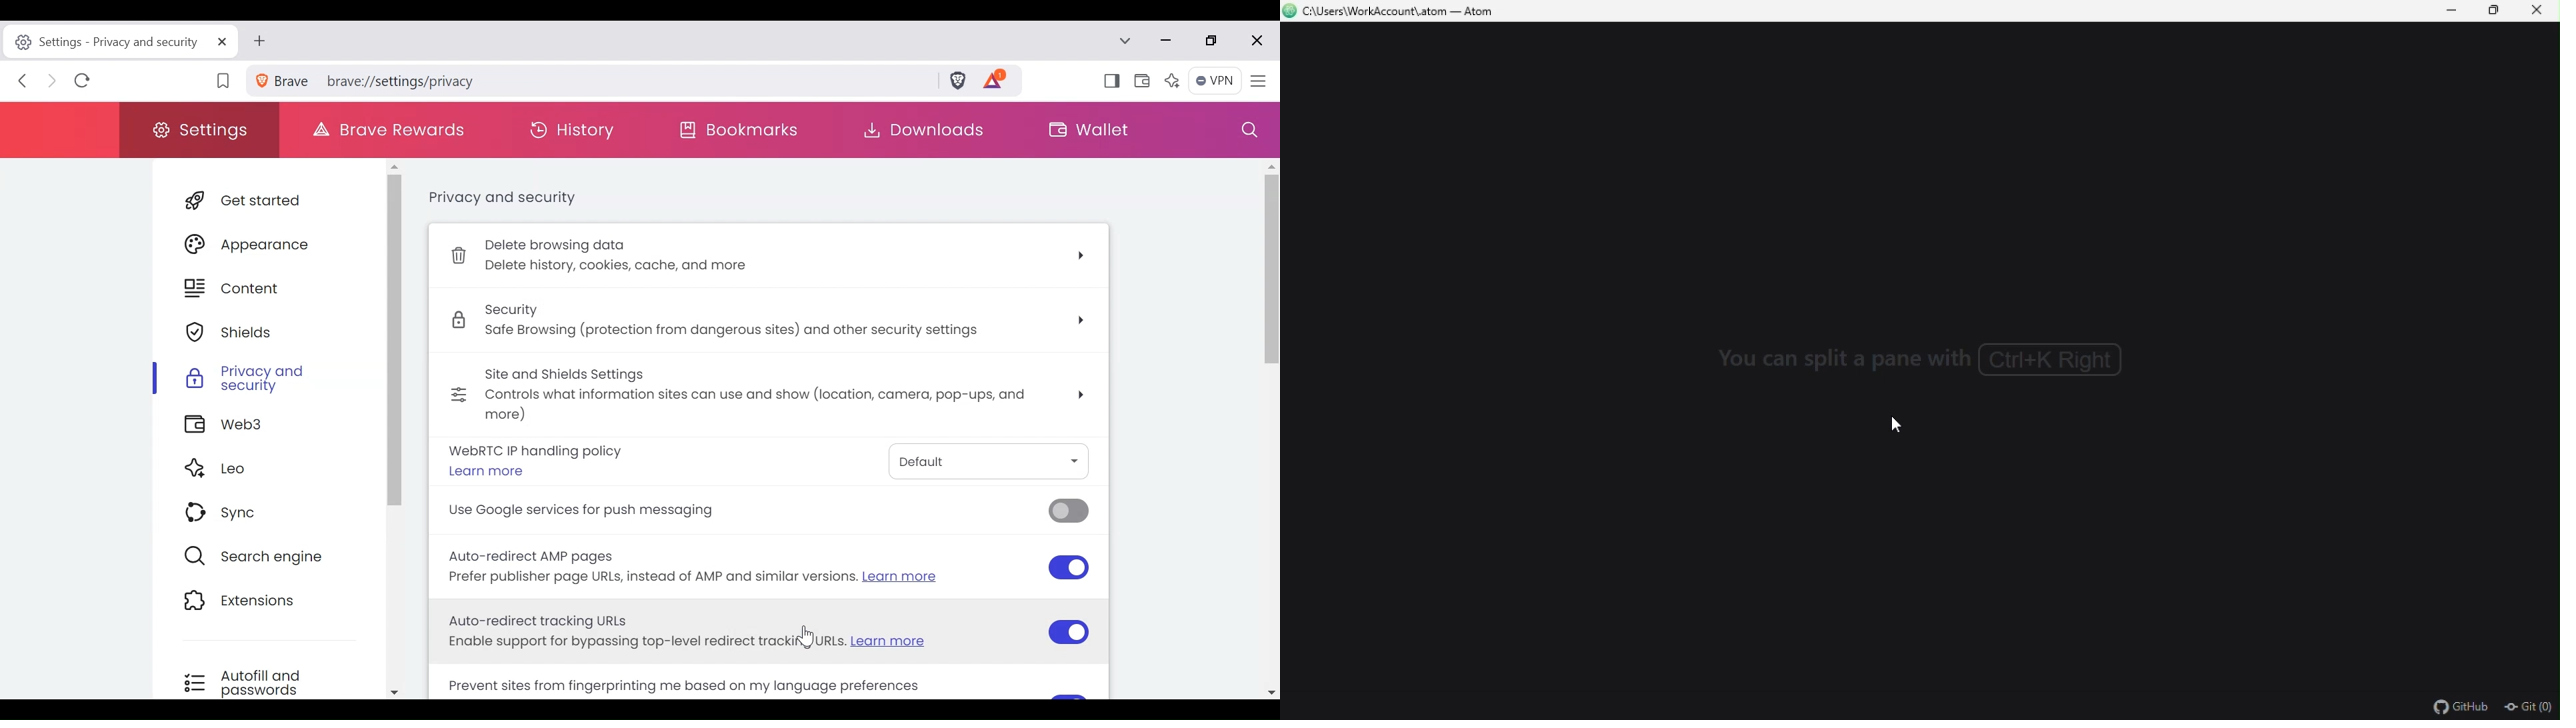 Image resolution: width=2576 pixels, height=728 pixels. I want to click on Downloads, so click(921, 130).